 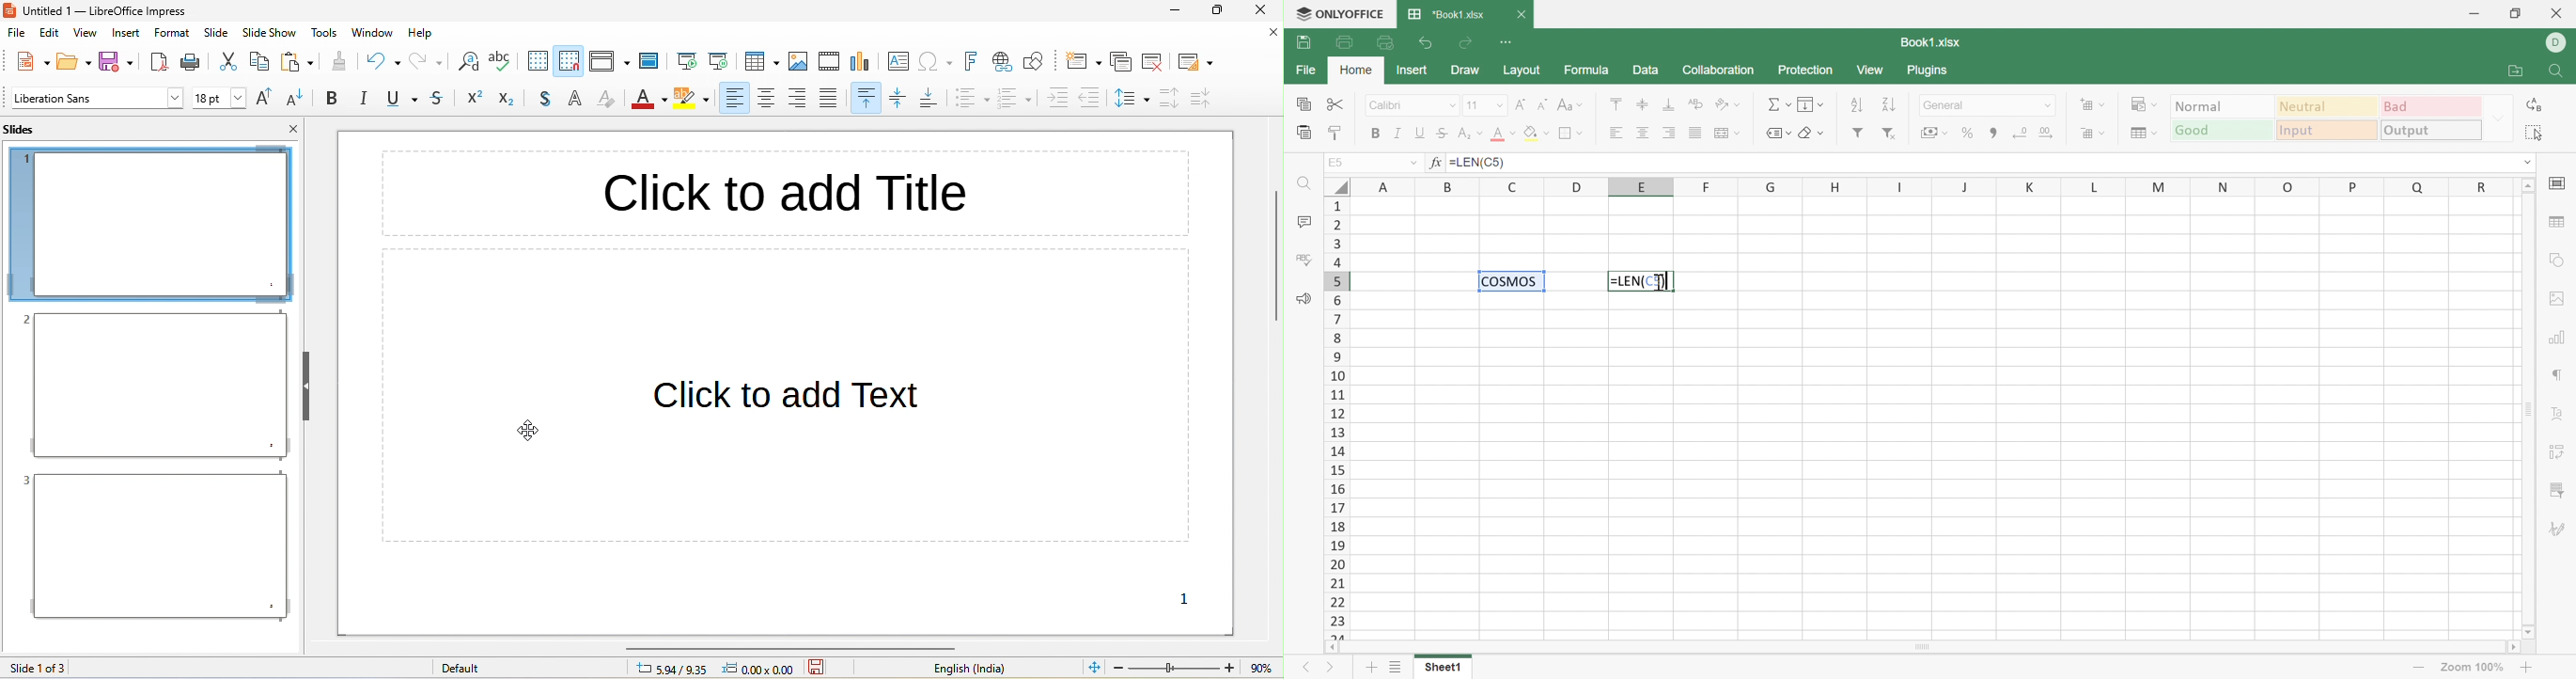 What do you see at coordinates (1120, 61) in the screenshot?
I see `duplicate slide` at bounding box center [1120, 61].